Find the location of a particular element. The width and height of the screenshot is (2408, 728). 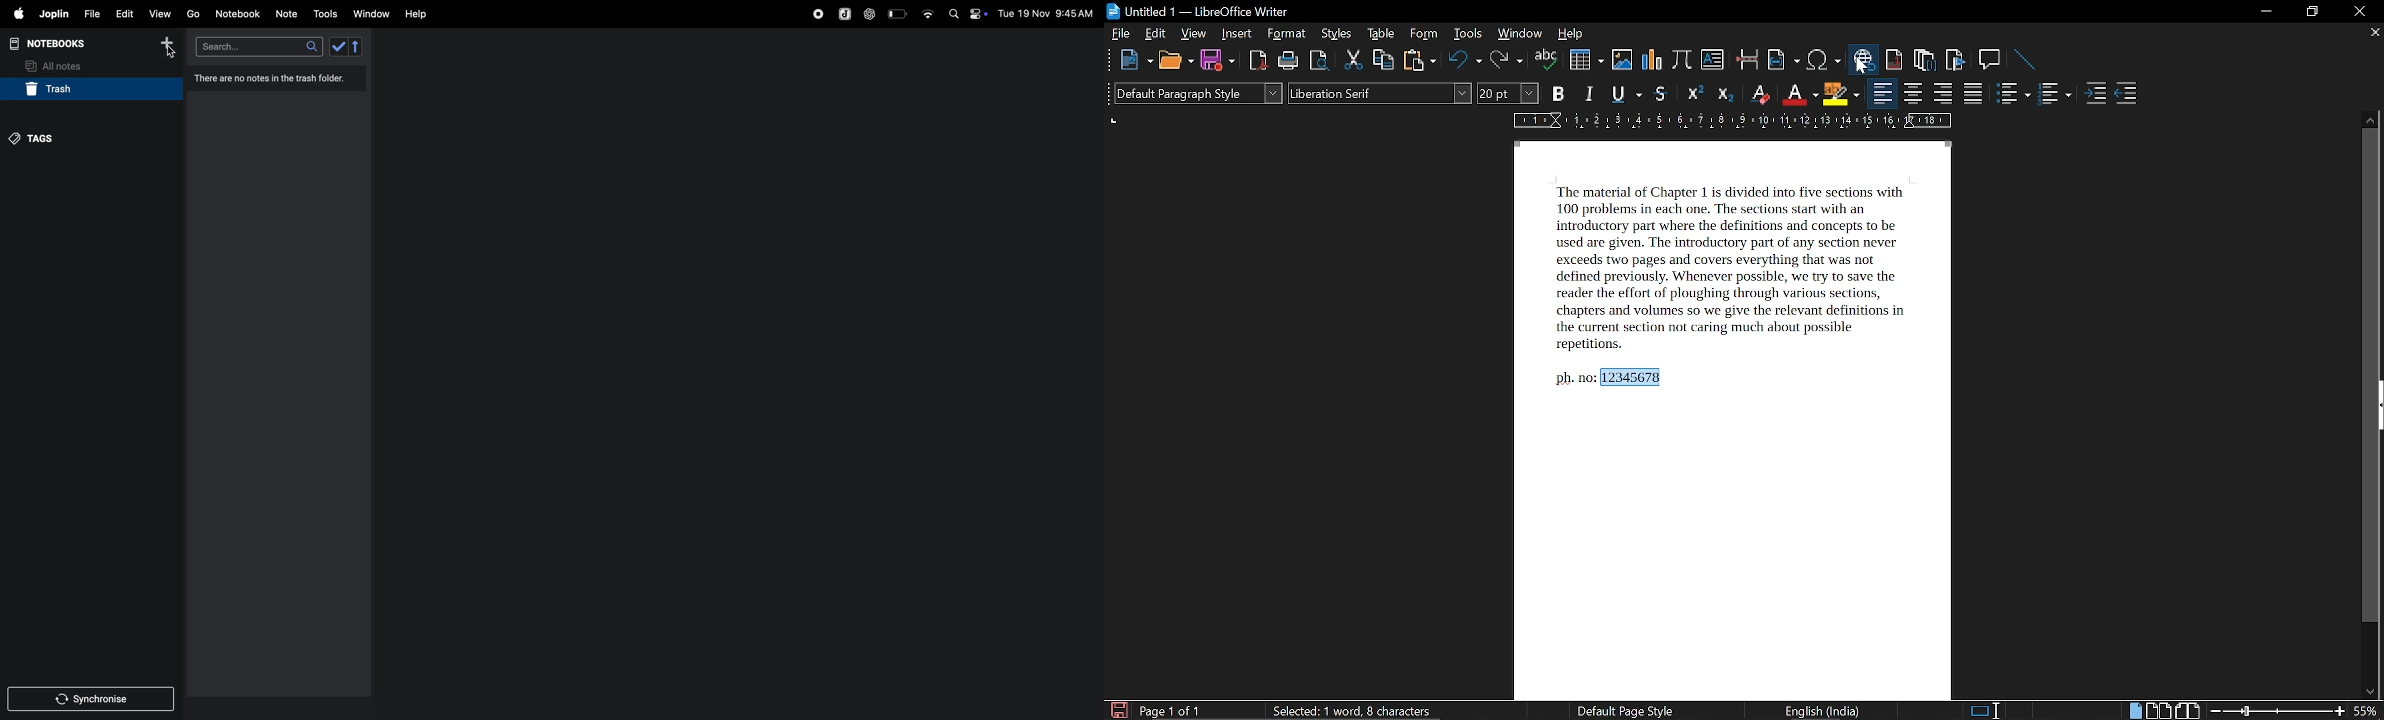

bold is located at coordinates (1557, 95).